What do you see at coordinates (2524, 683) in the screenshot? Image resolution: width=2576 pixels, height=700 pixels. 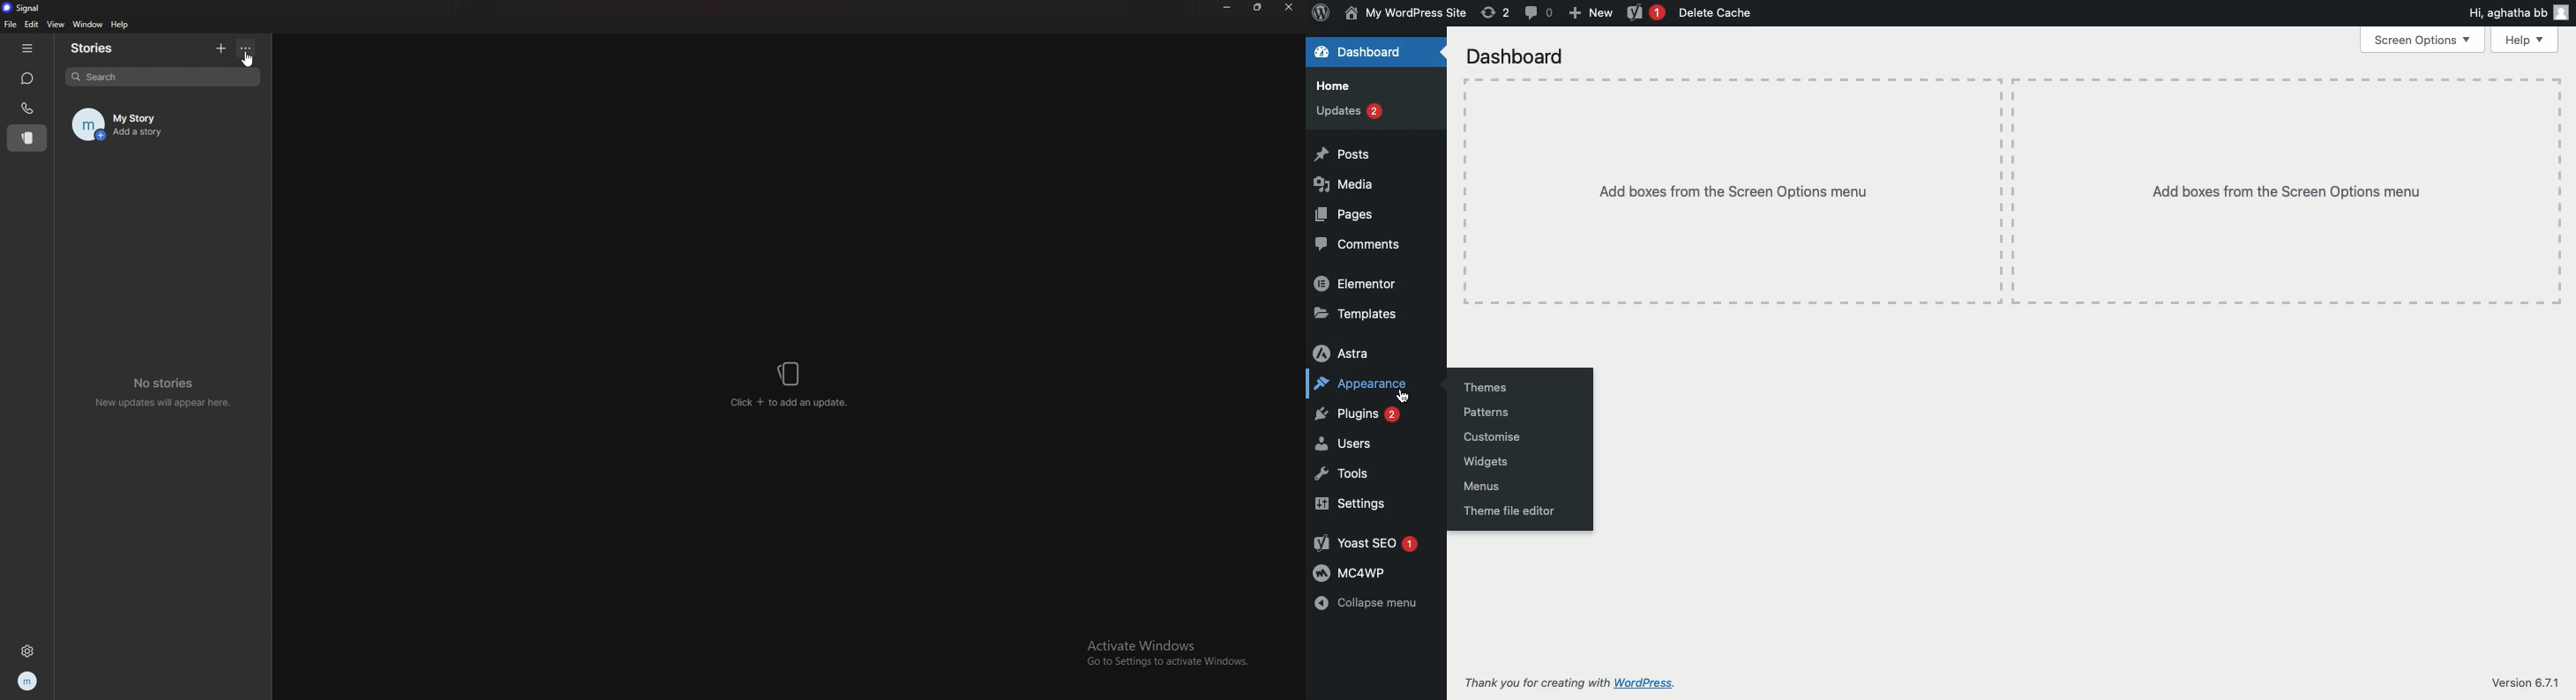 I see `Version 6.71` at bounding box center [2524, 683].